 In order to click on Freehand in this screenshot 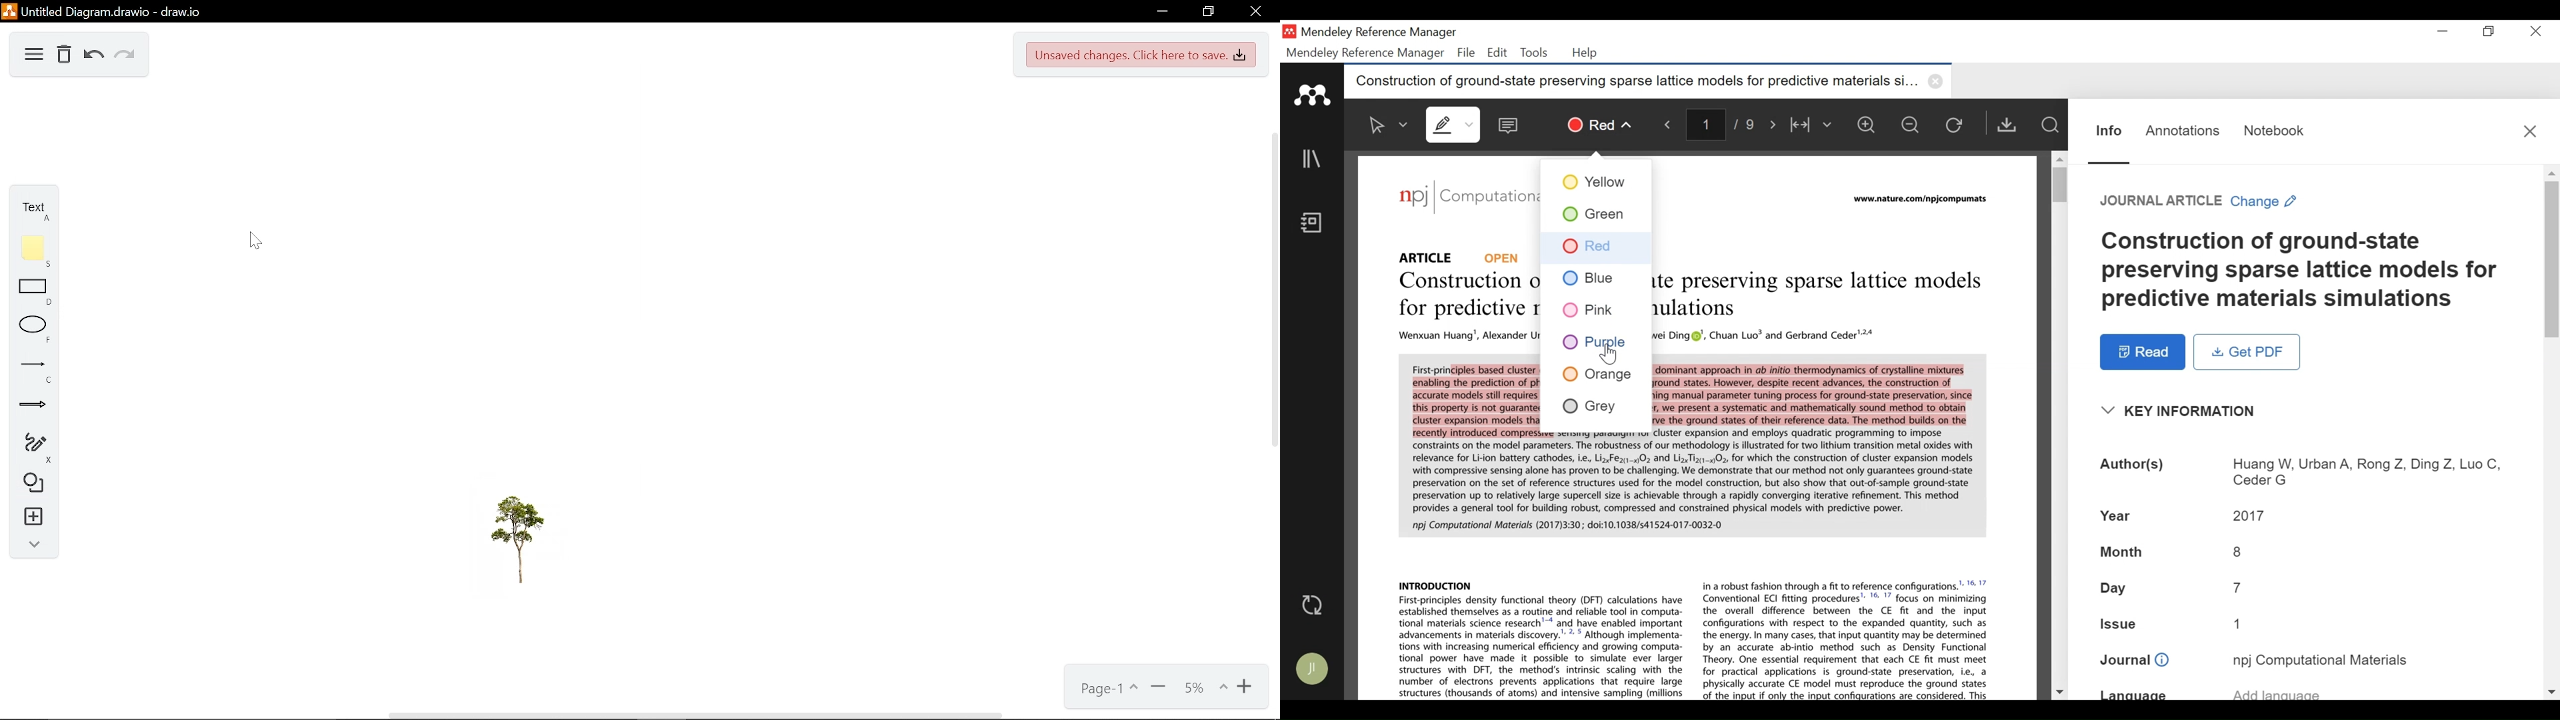, I will do `click(28, 442)`.